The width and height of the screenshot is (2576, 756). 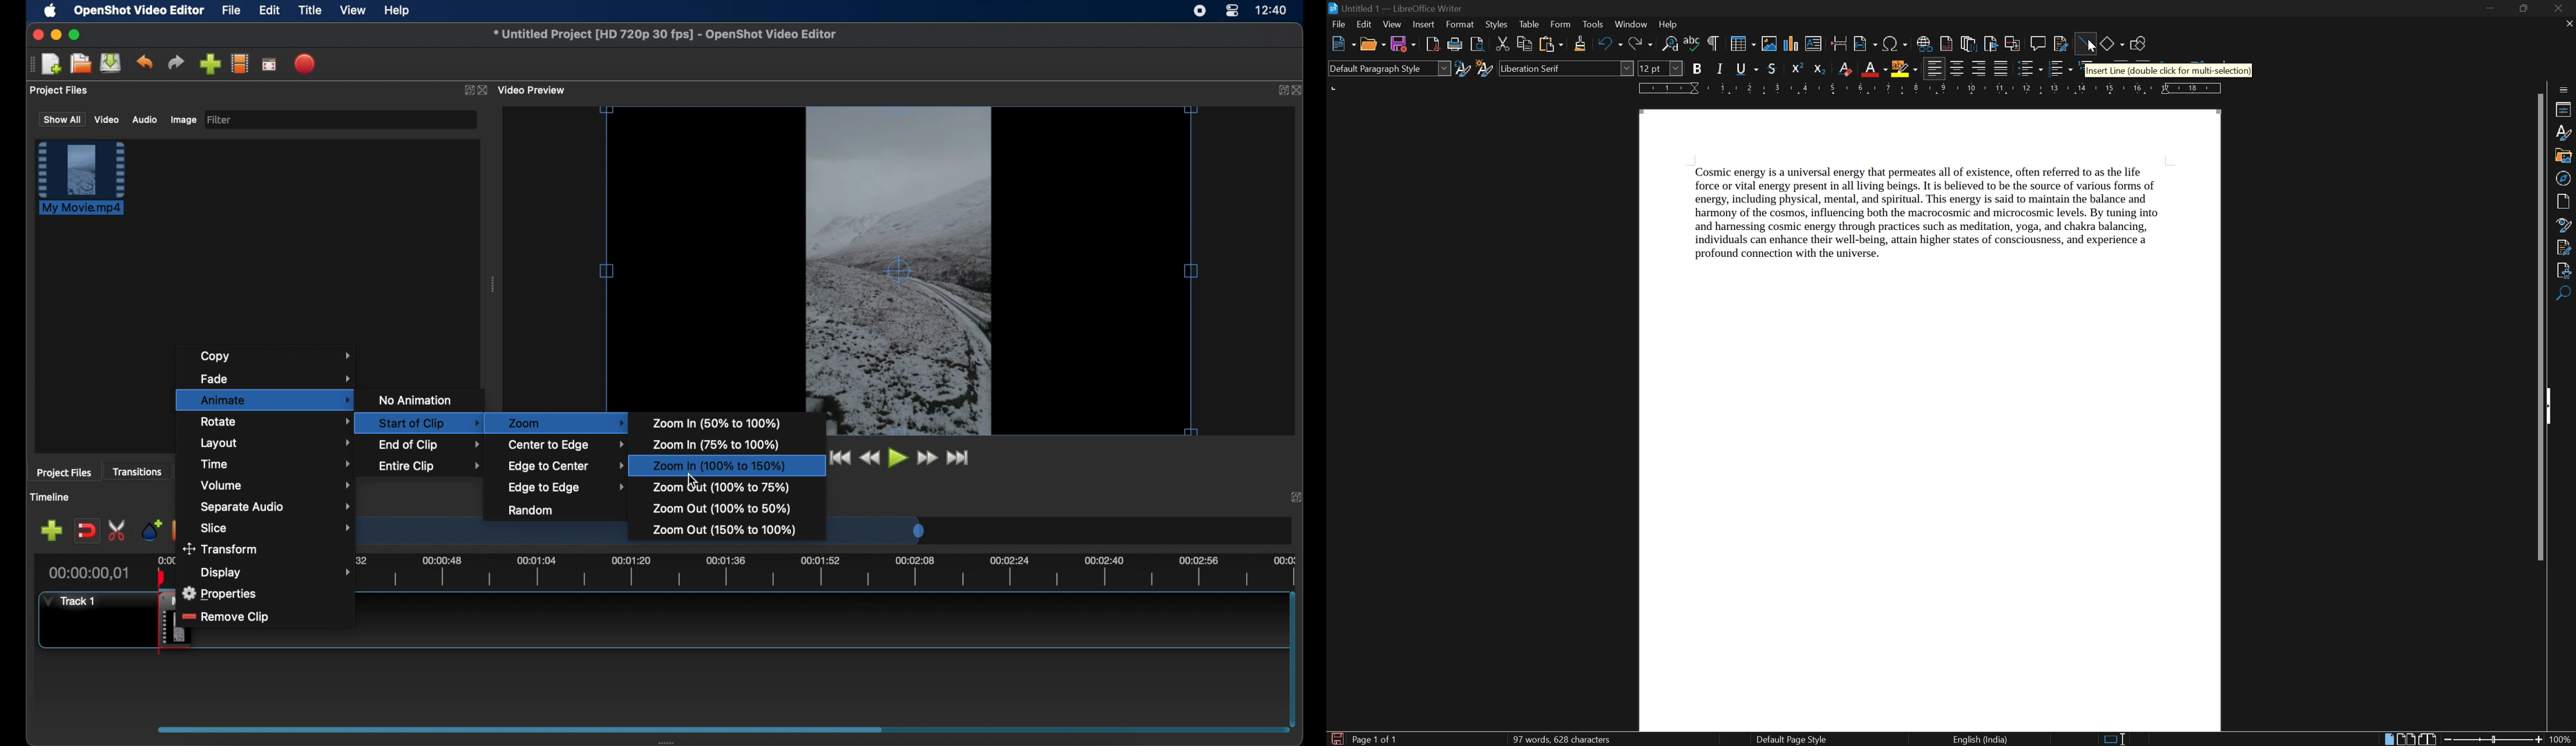 What do you see at coordinates (837, 457) in the screenshot?
I see `jump to start` at bounding box center [837, 457].